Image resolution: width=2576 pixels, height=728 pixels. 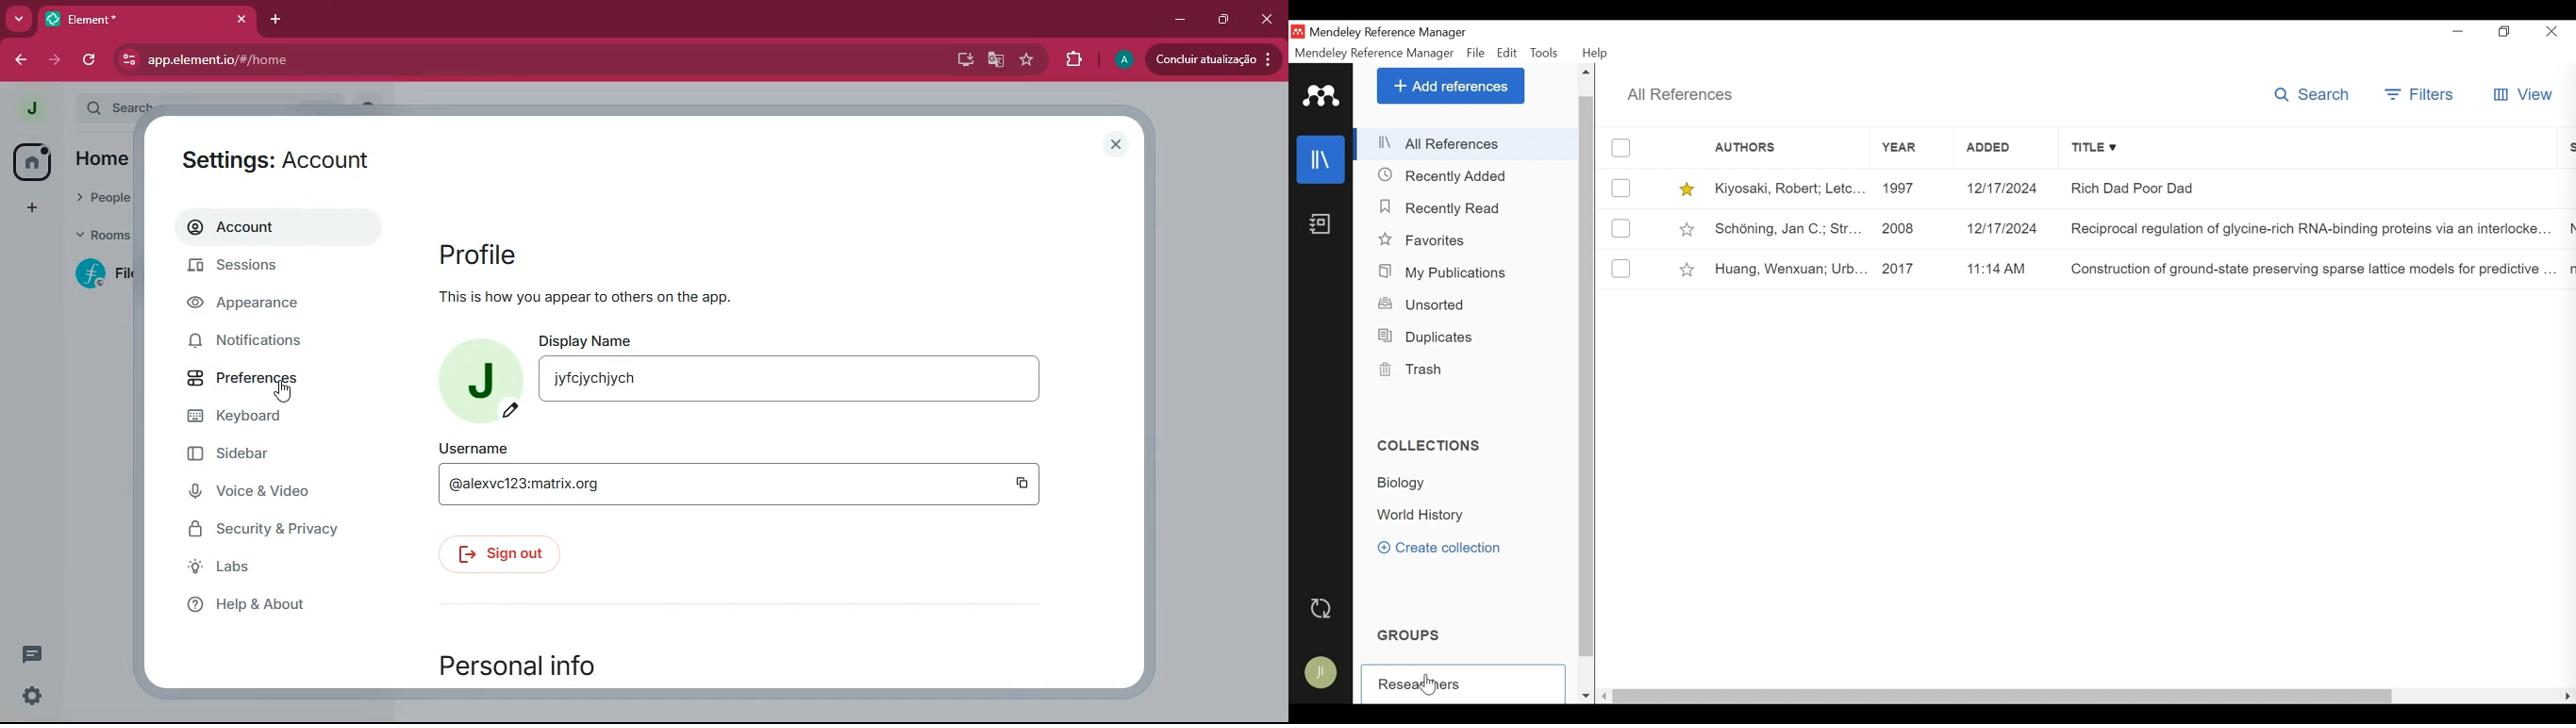 I want to click on add, so click(x=28, y=210).